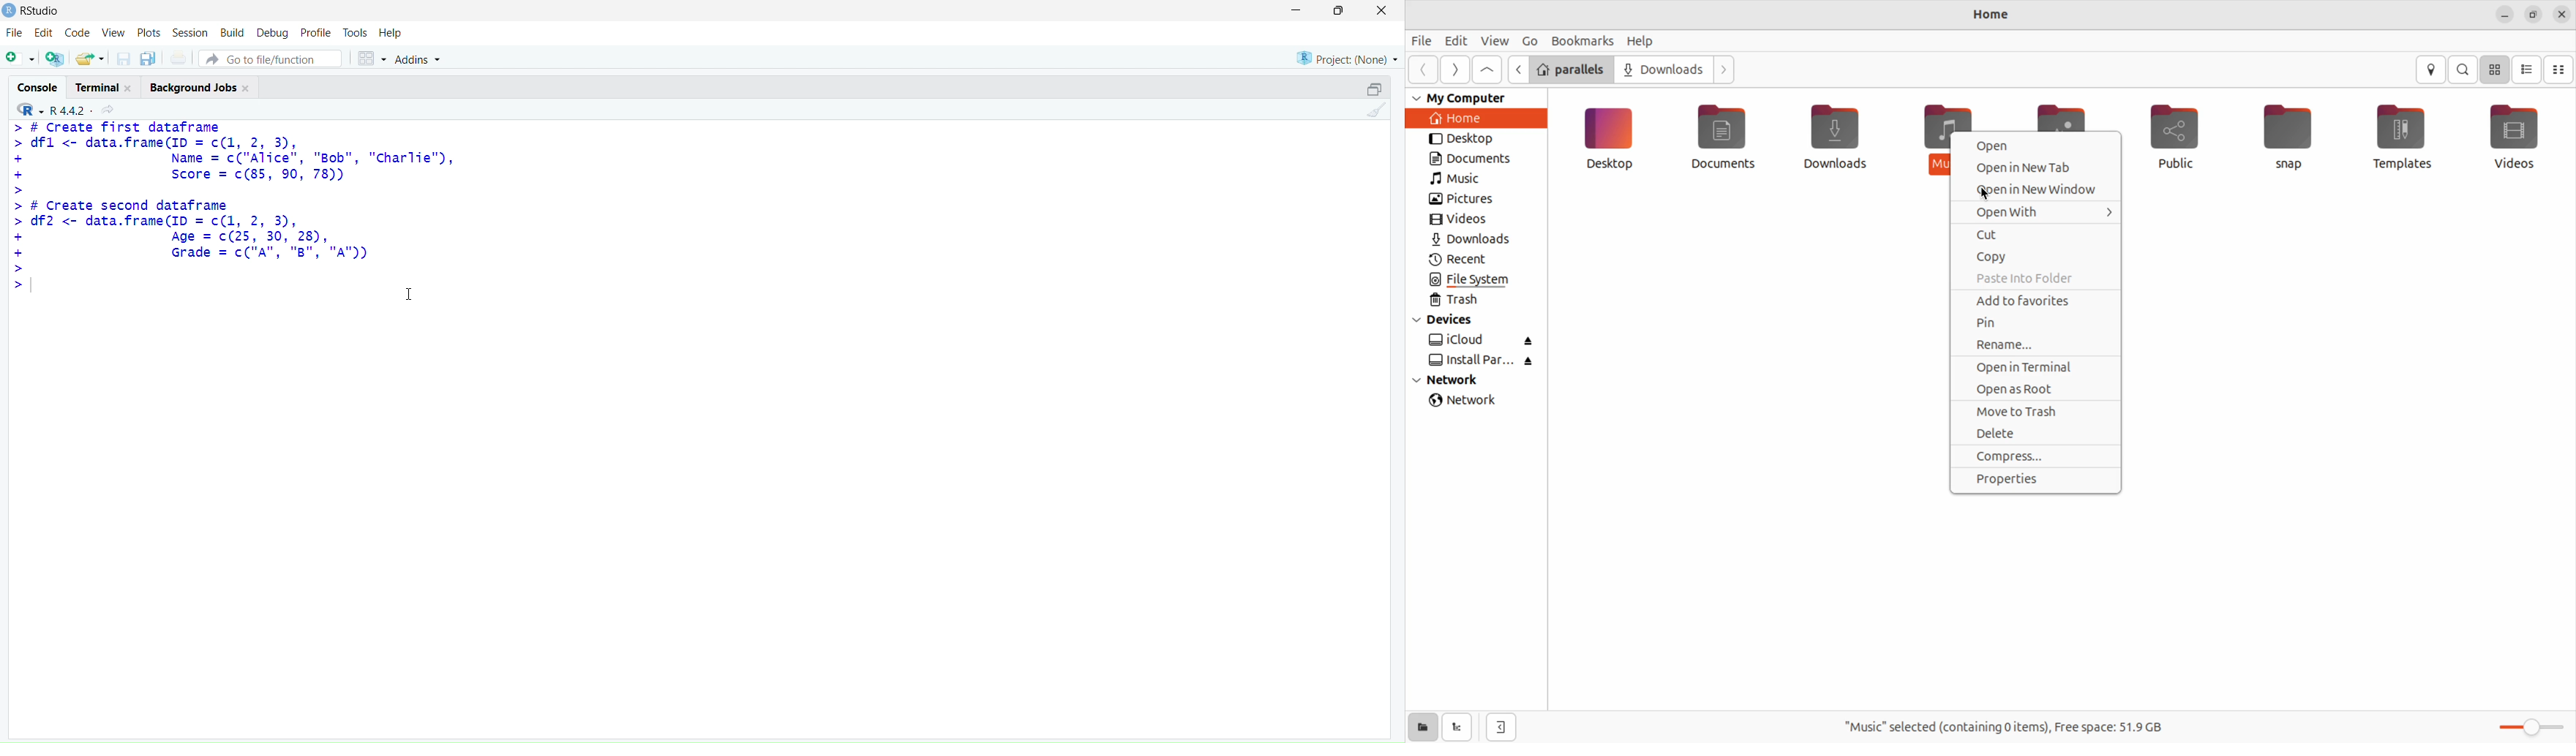 The height and width of the screenshot is (756, 2576). I want to click on Help, so click(389, 32).